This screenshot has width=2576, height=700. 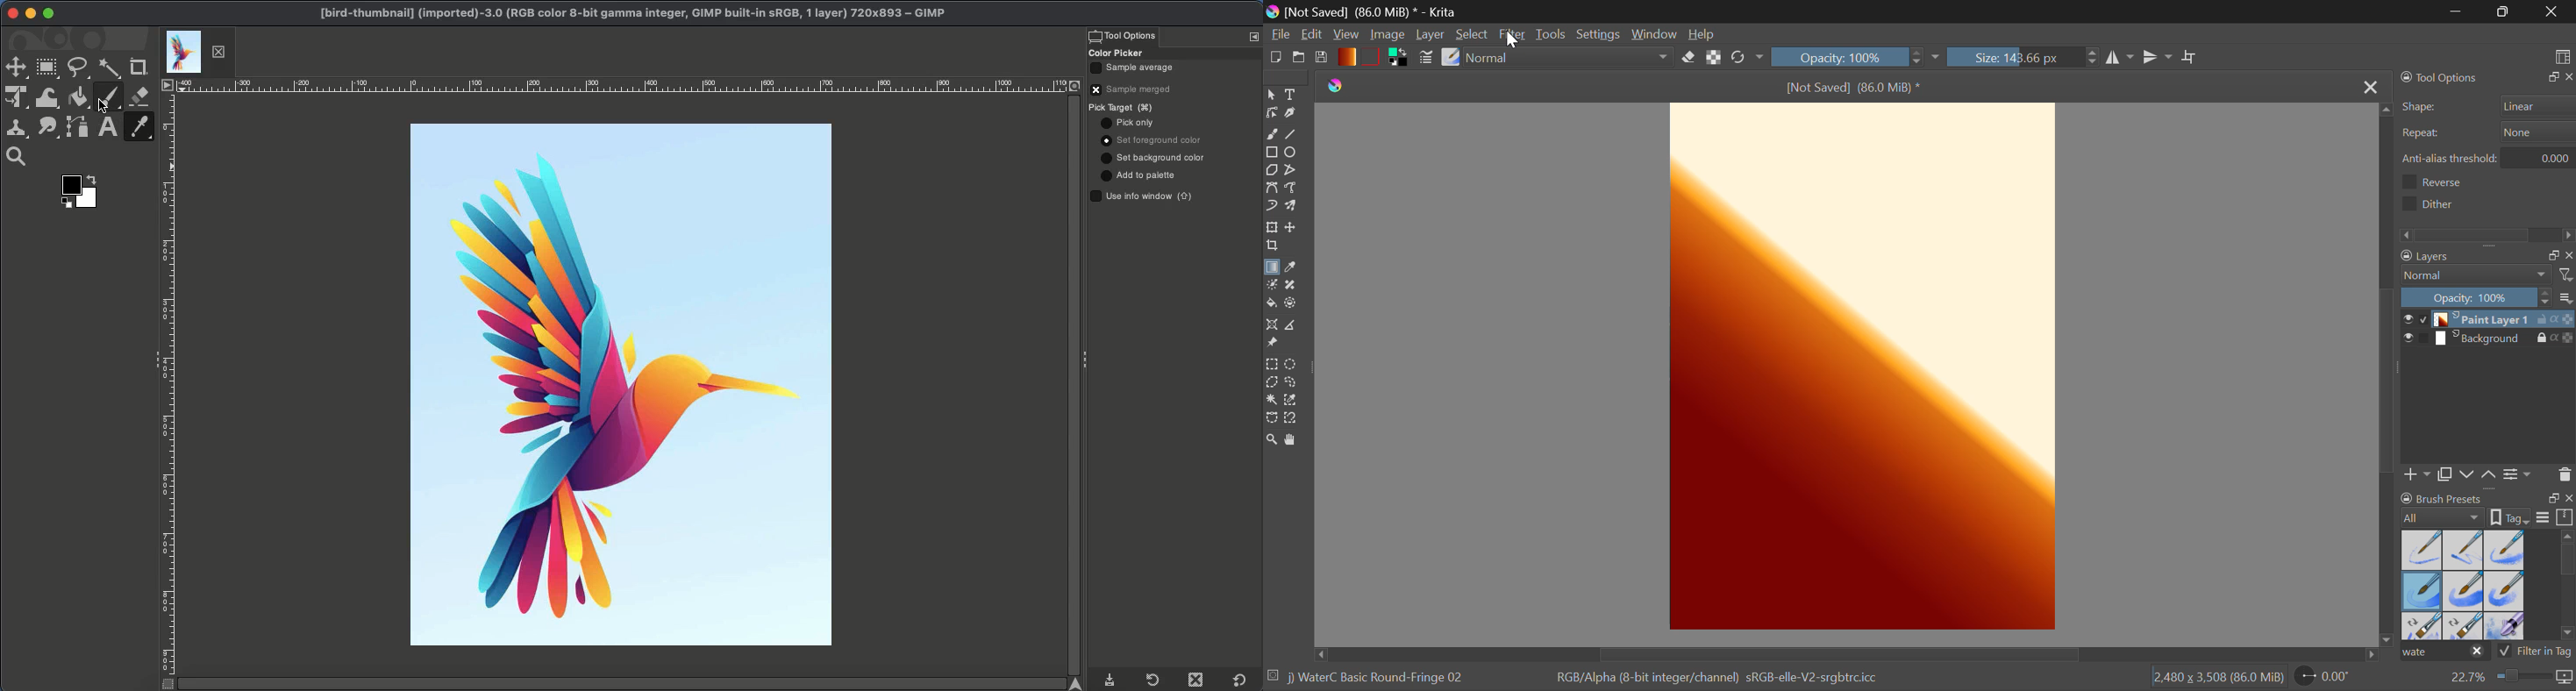 I want to click on anti-alias threshold , so click(x=2544, y=156).